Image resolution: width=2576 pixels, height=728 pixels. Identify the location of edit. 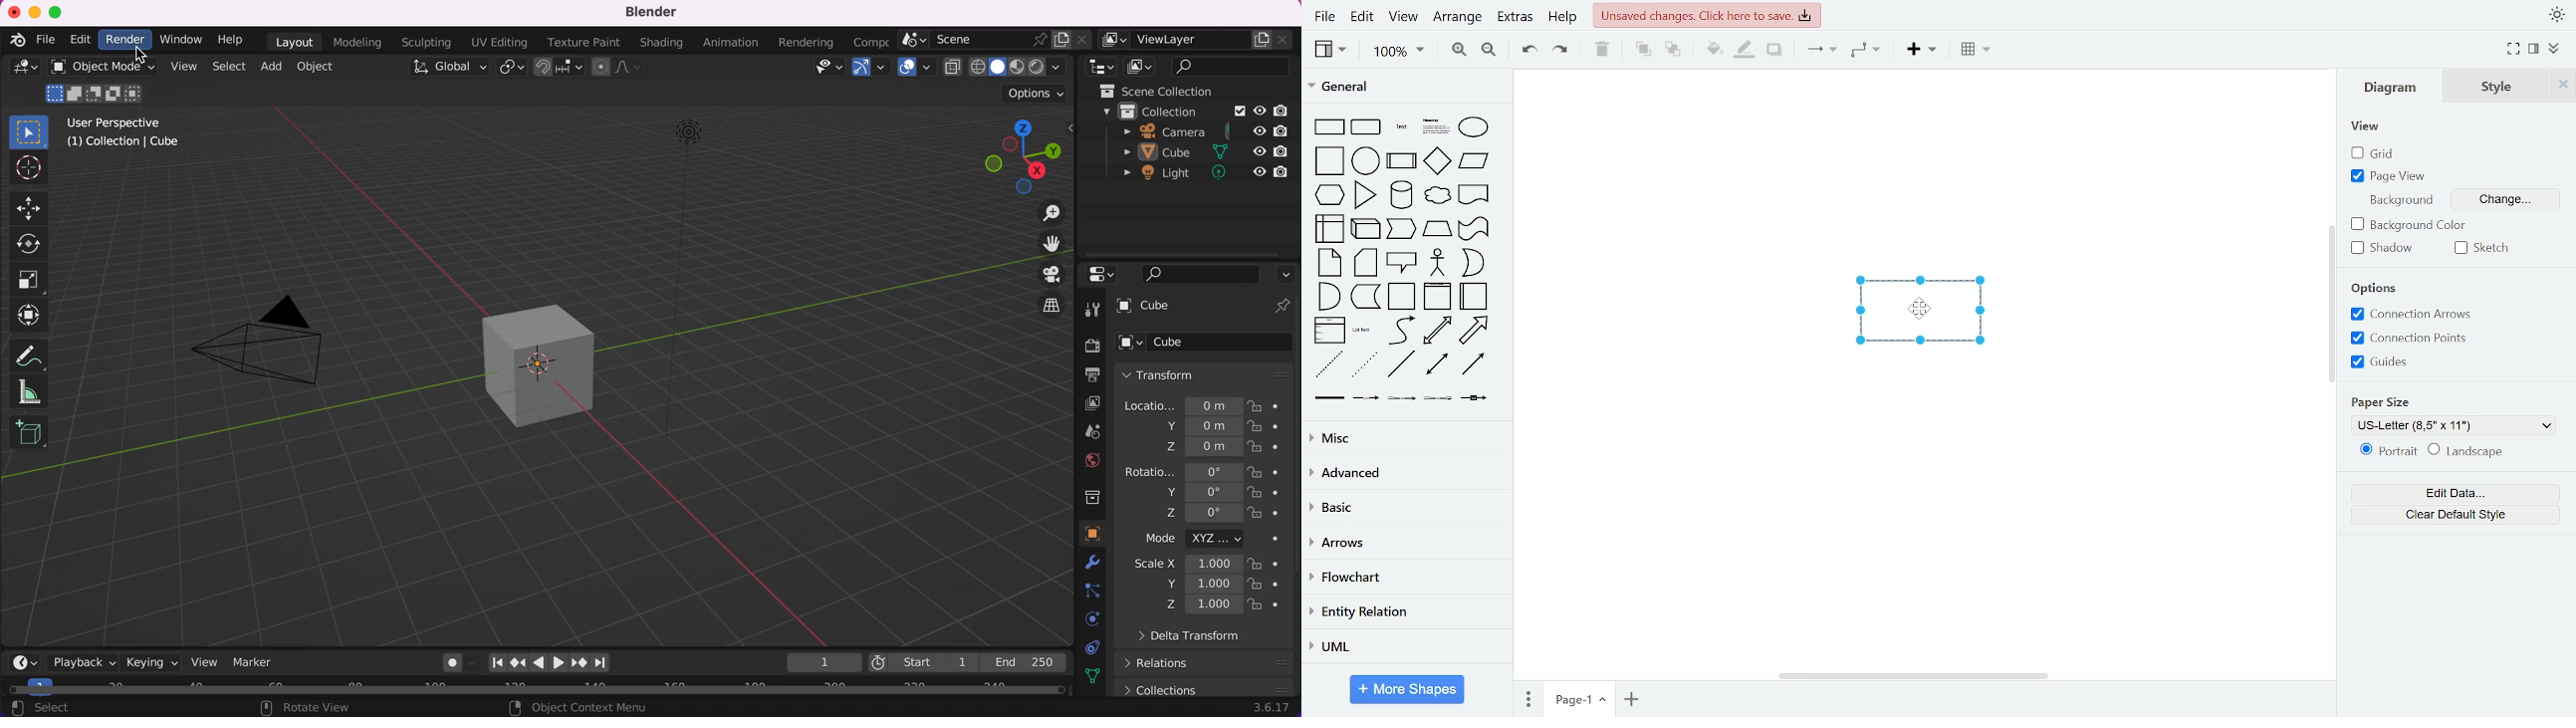
(1365, 16).